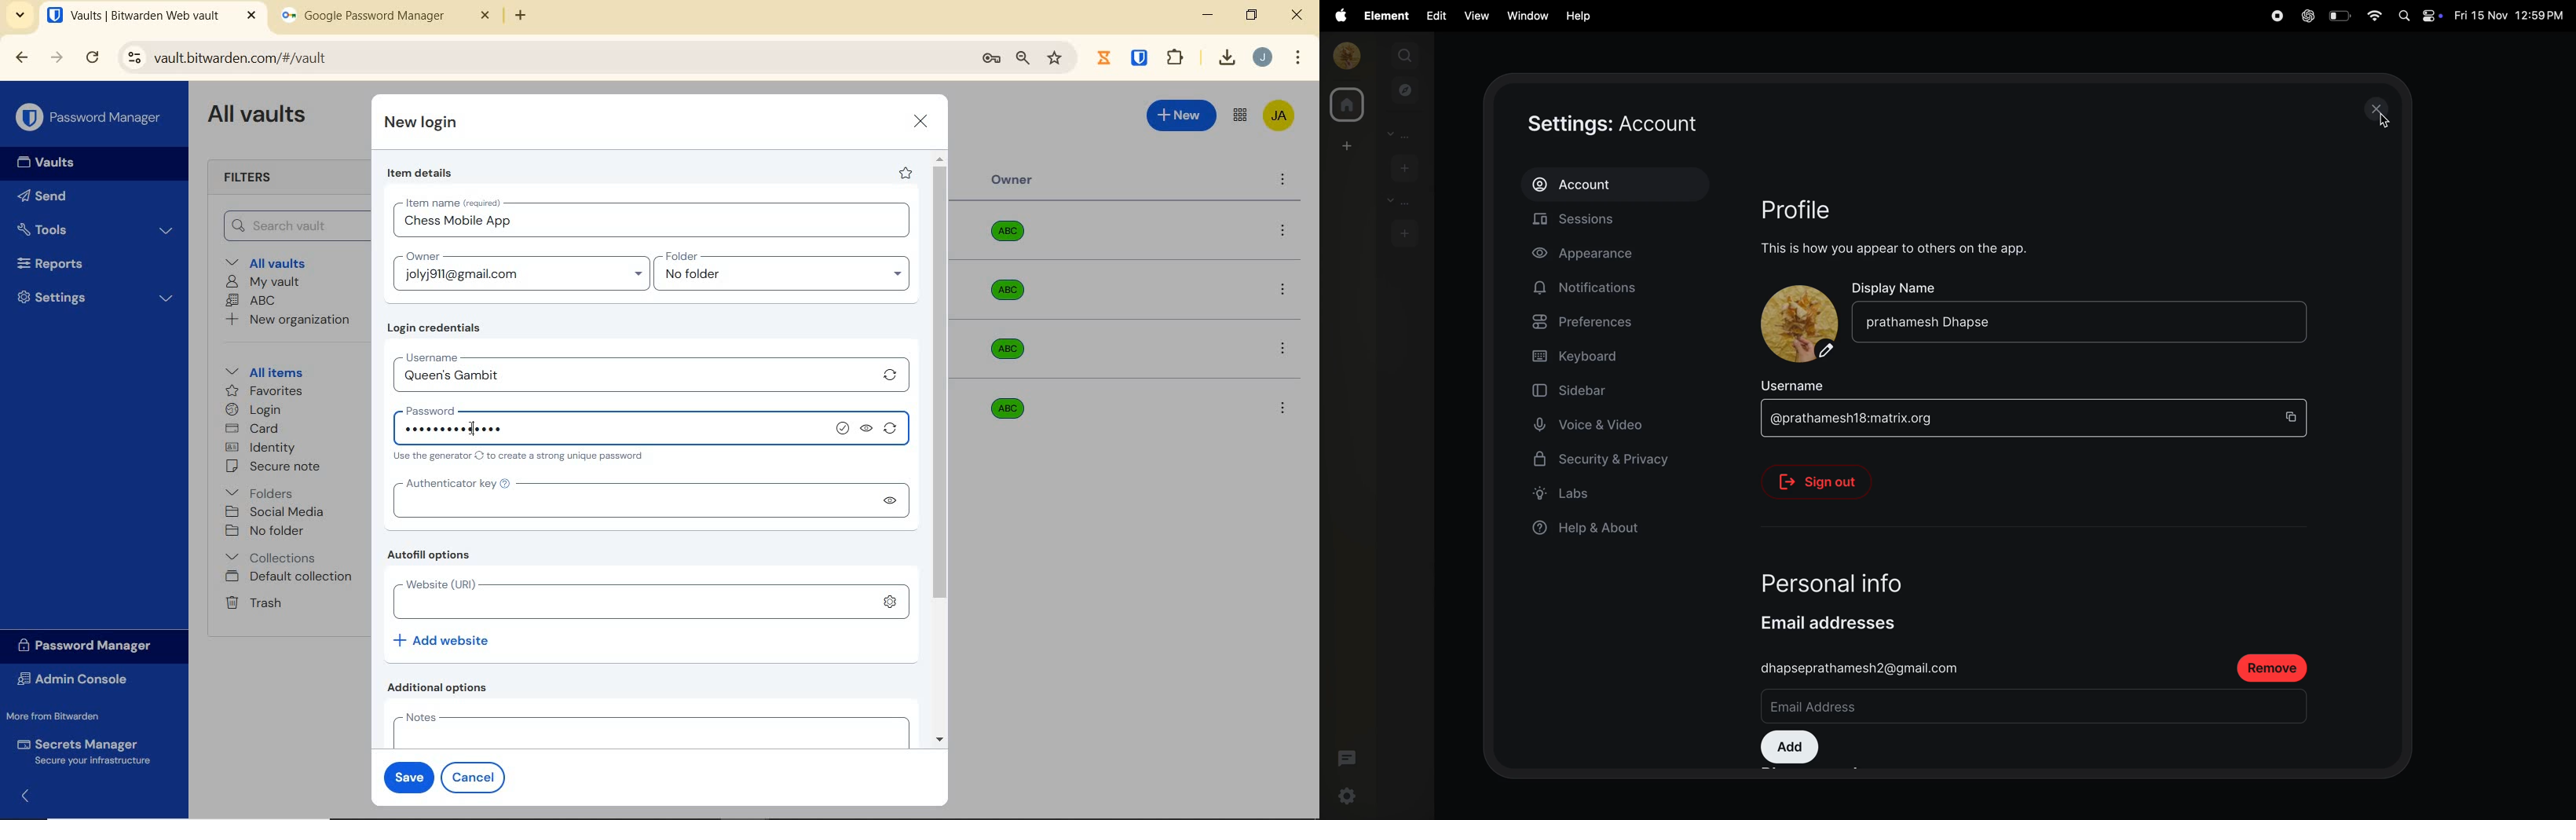 This screenshot has width=2576, height=840. I want to click on add new tab, so click(532, 20).